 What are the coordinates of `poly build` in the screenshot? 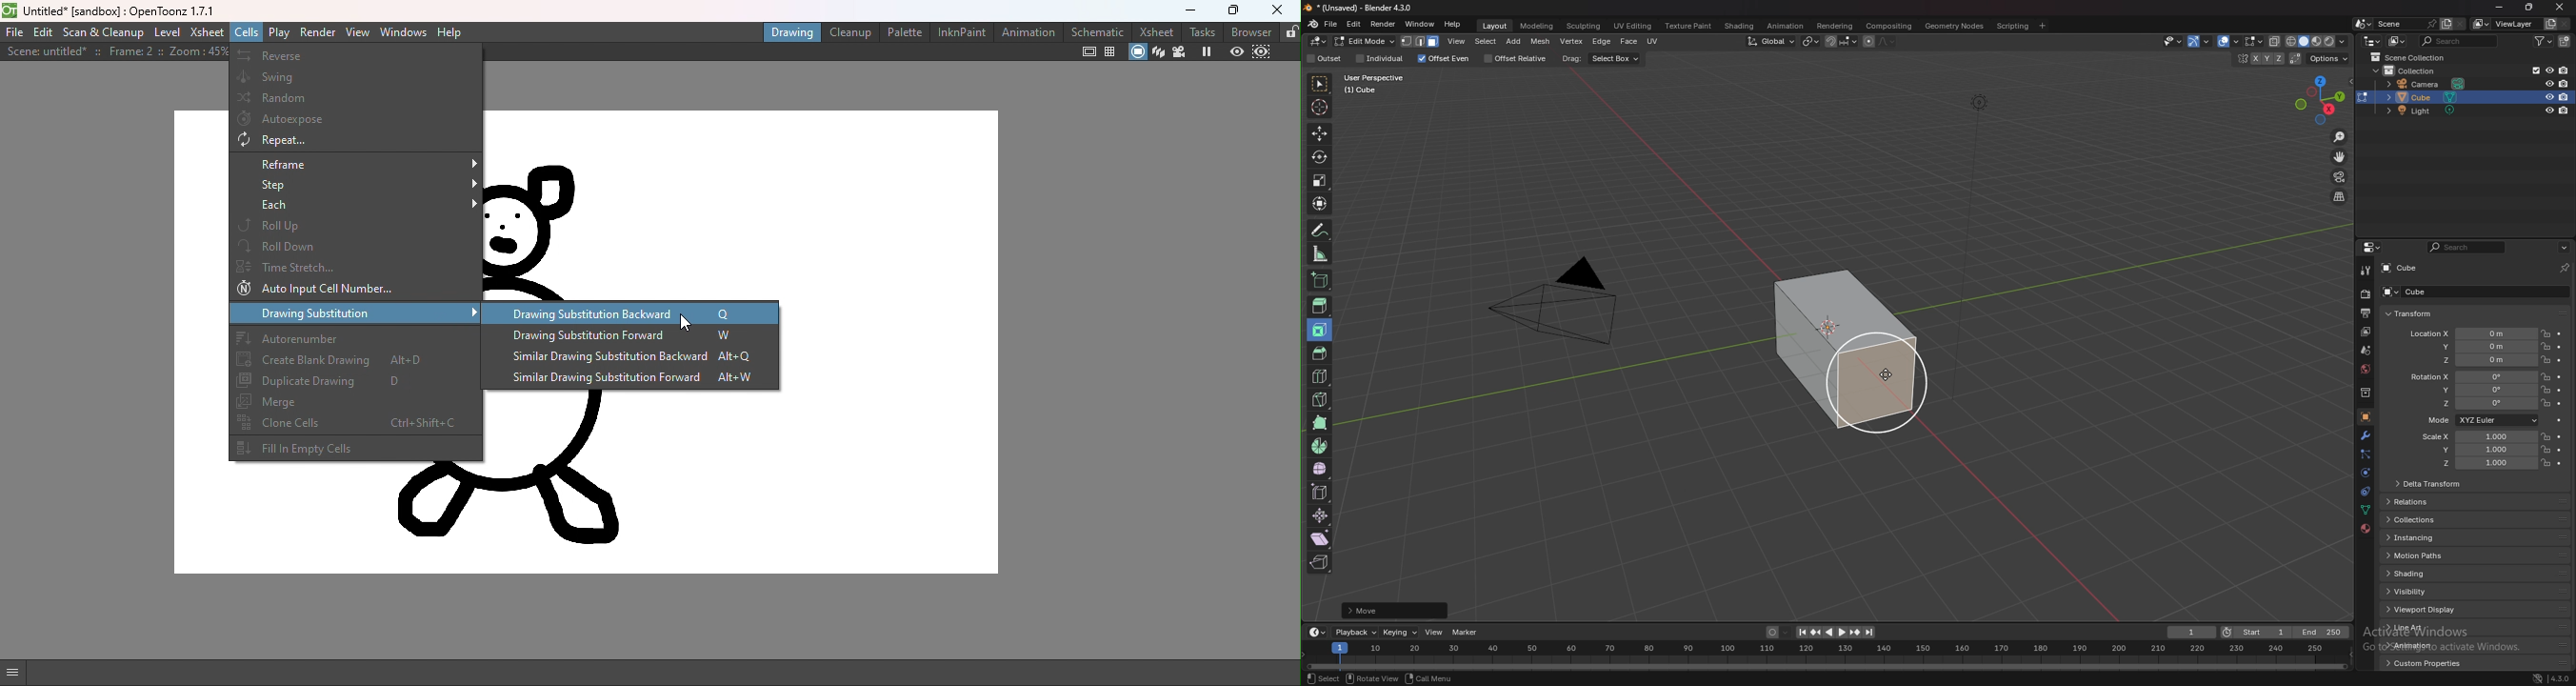 It's located at (1321, 423).